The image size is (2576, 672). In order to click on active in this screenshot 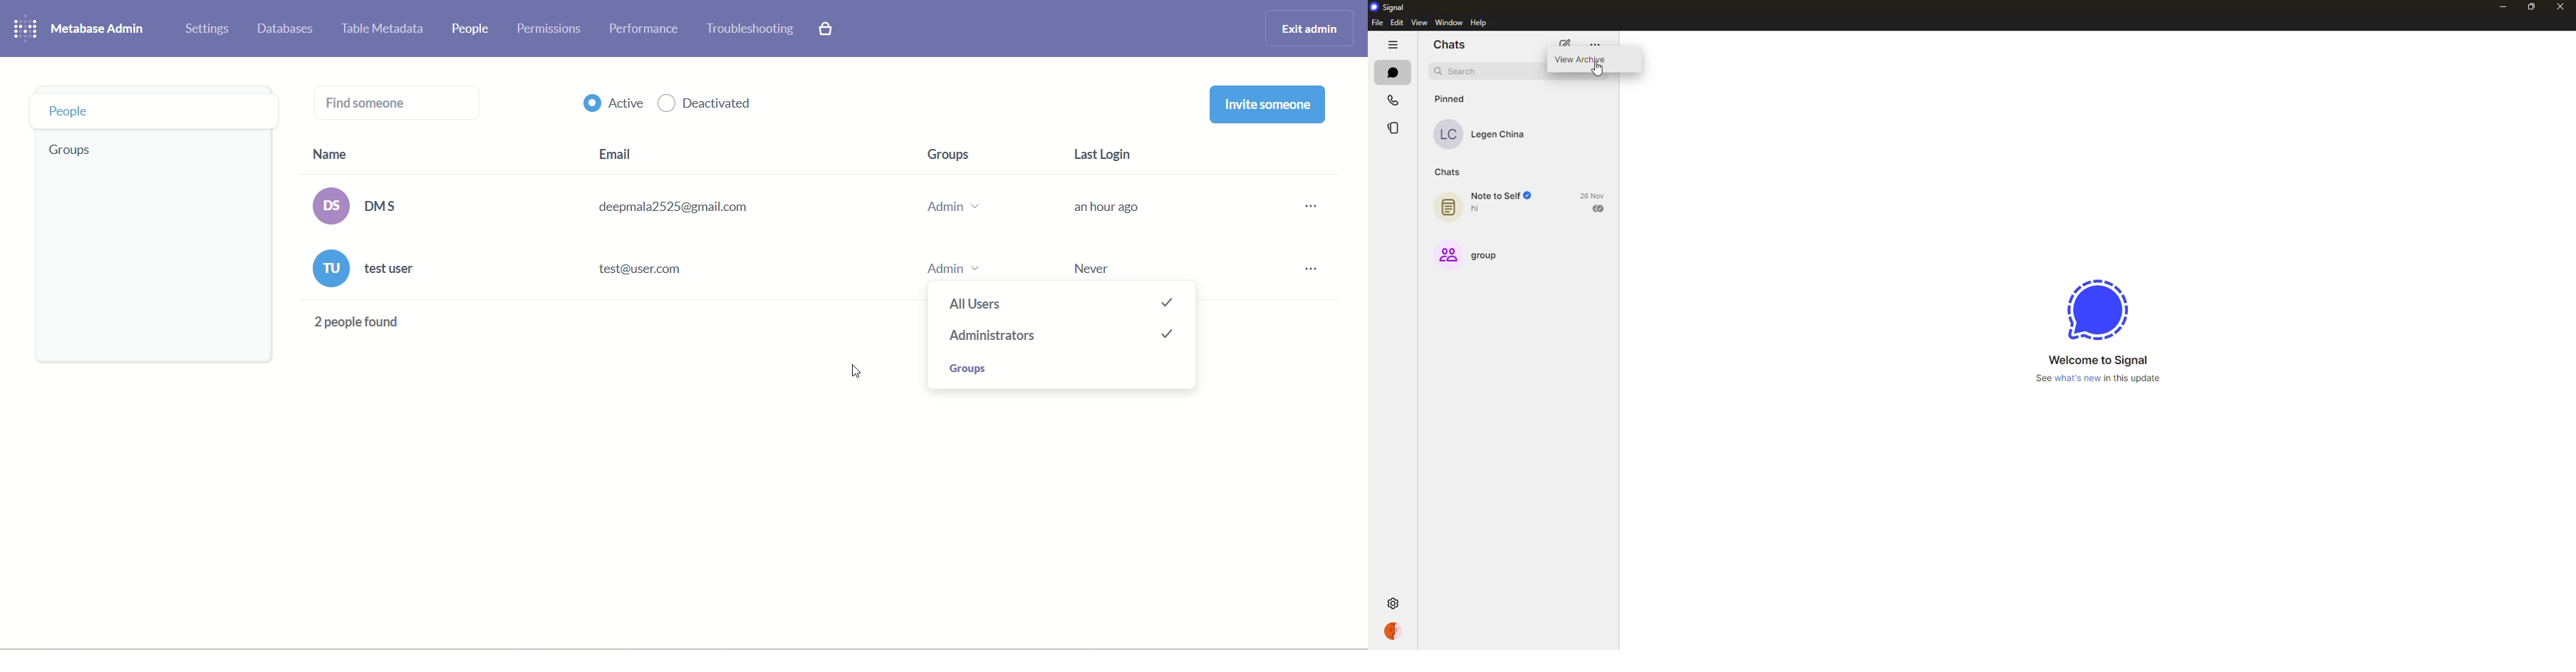, I will do `click(614, 101)`.